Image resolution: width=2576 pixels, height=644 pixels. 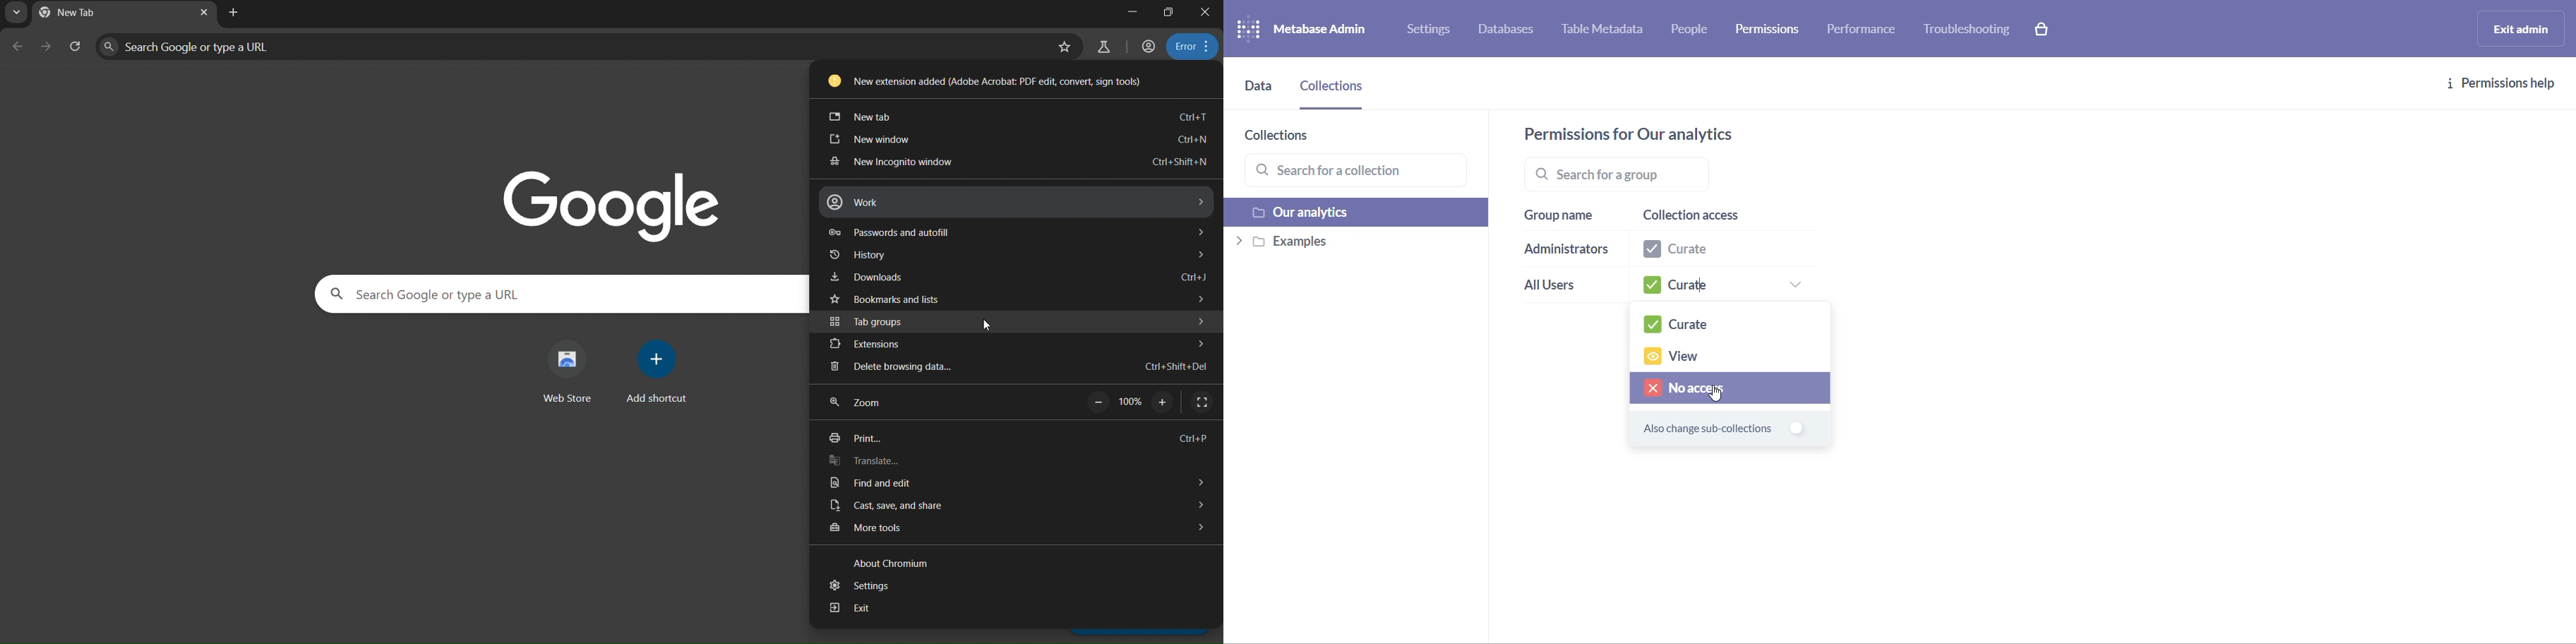 What do you see at coordinates (76, 44) in the screenshot?
I see `reload` at bounding box center [76, 44].